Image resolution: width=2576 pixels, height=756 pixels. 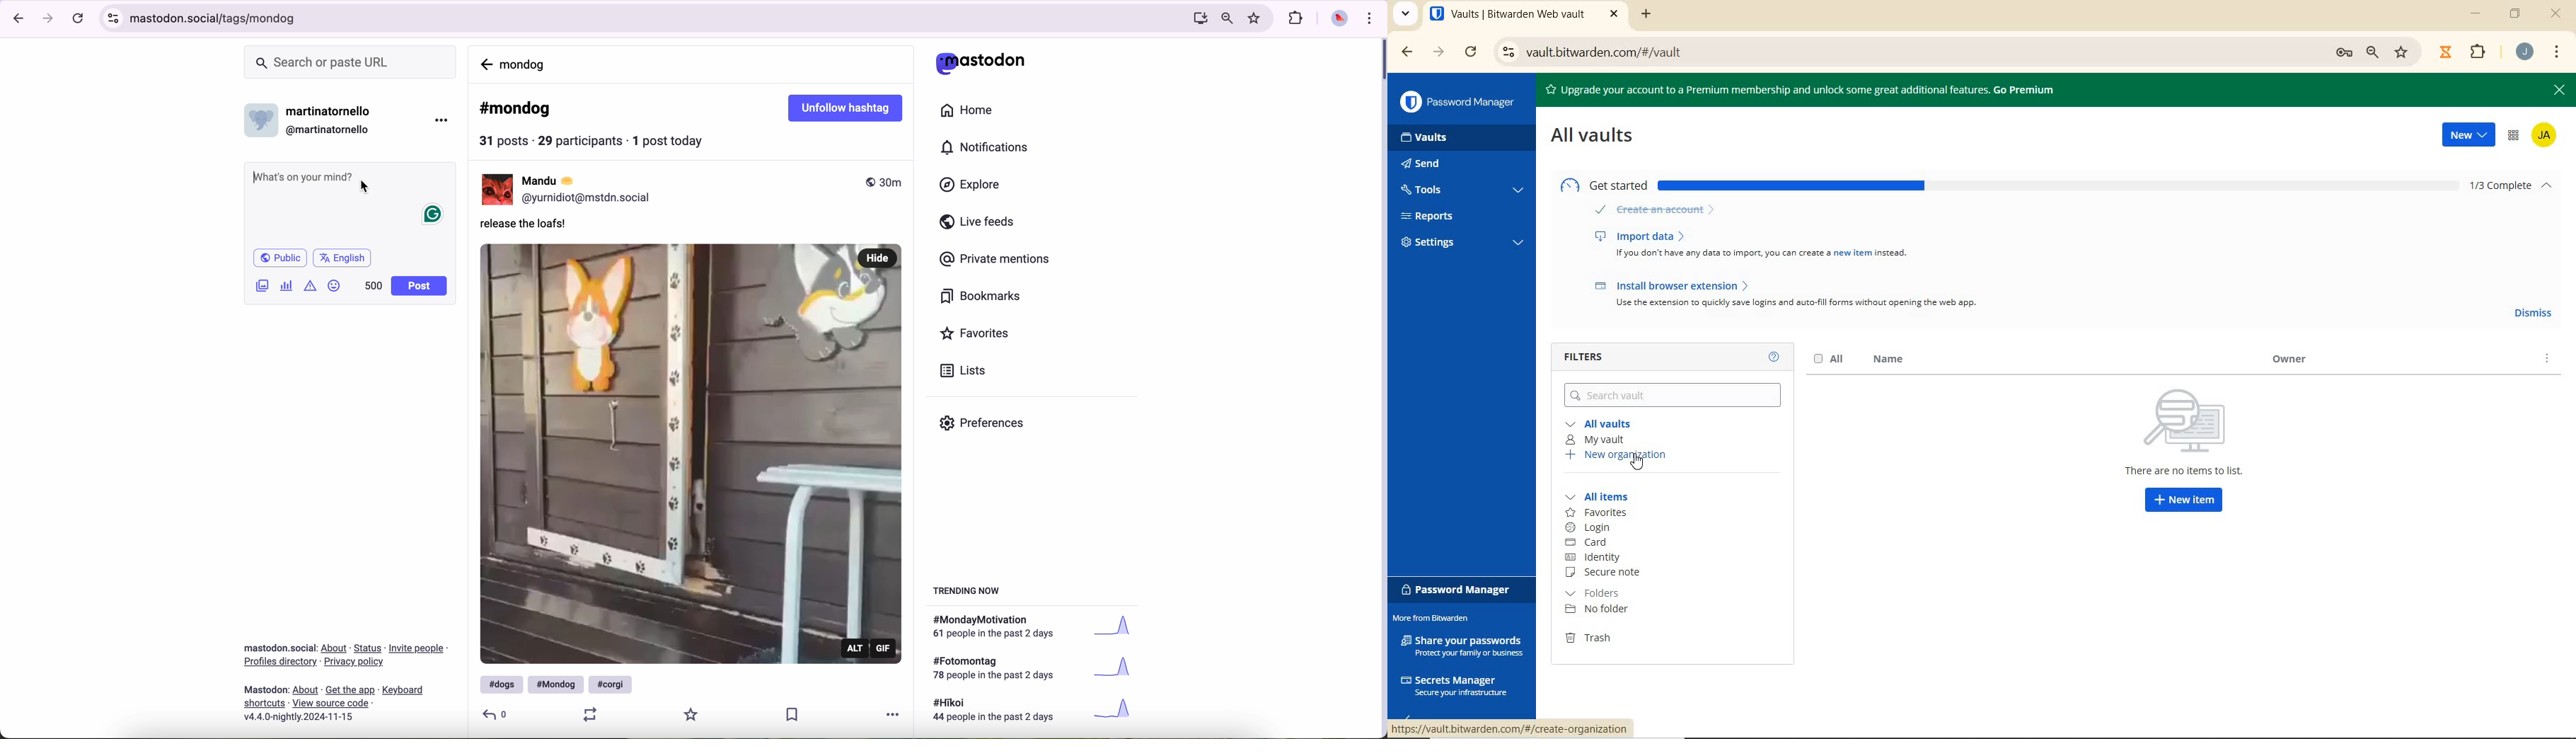 What do you see at coordinates (1816, 88) in the screenshot?
I see `upgrade your account to a premium membership` at bounding box center [1816, 88].